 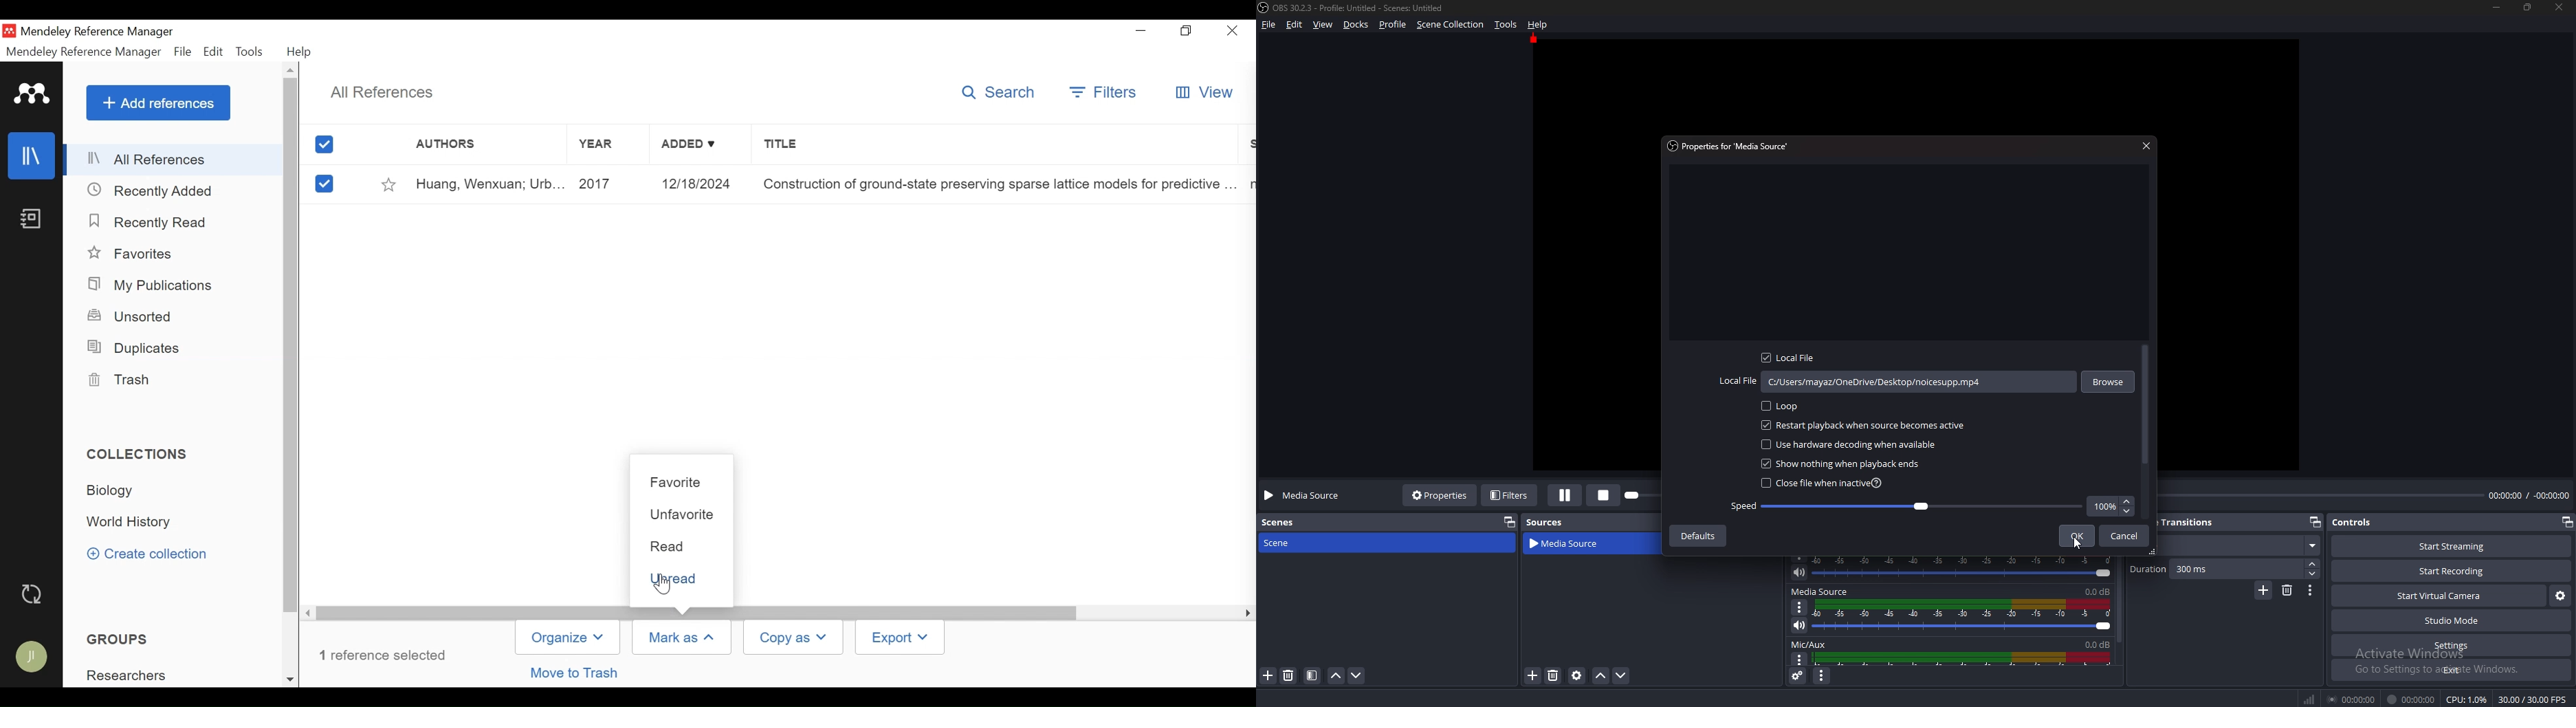 I want to click on Move sources down, so click(x=1620, y=675).